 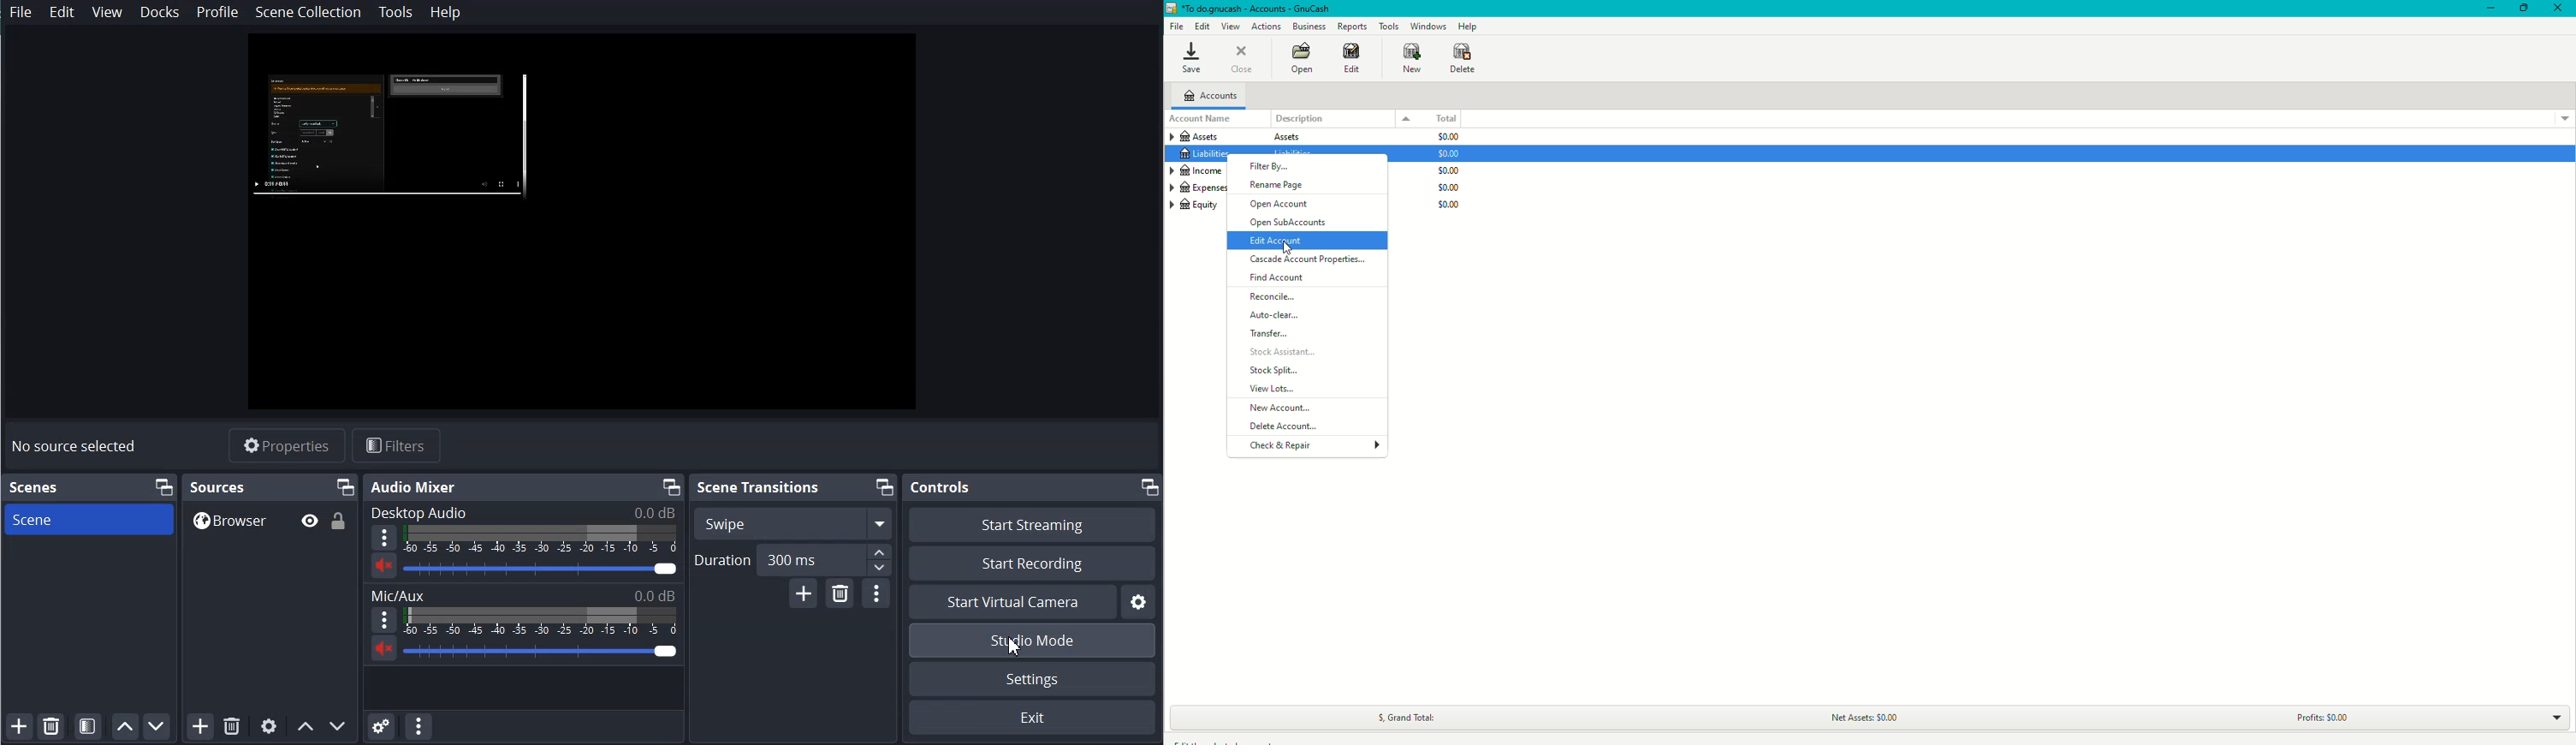 What do you see at coordinates (1032, 678) in the screenshot?
I see `Settings` at bounding box center [1032, 678].